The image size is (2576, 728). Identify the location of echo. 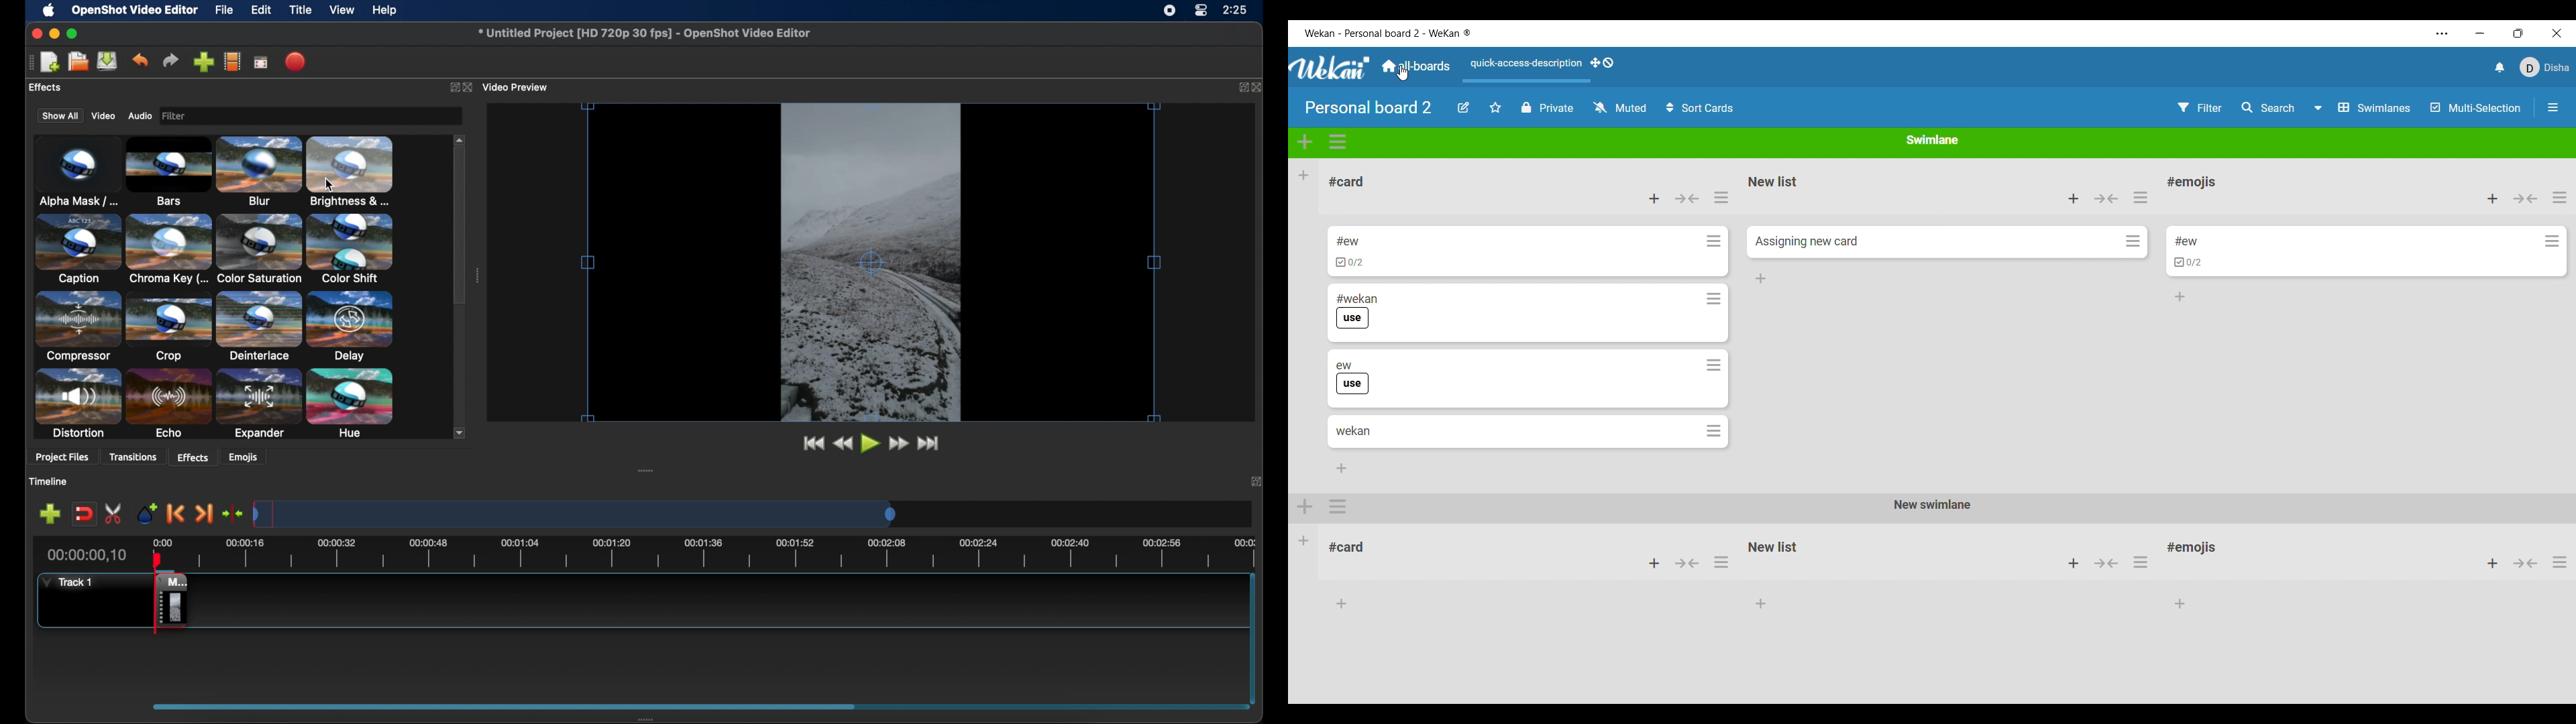
(169, 404).